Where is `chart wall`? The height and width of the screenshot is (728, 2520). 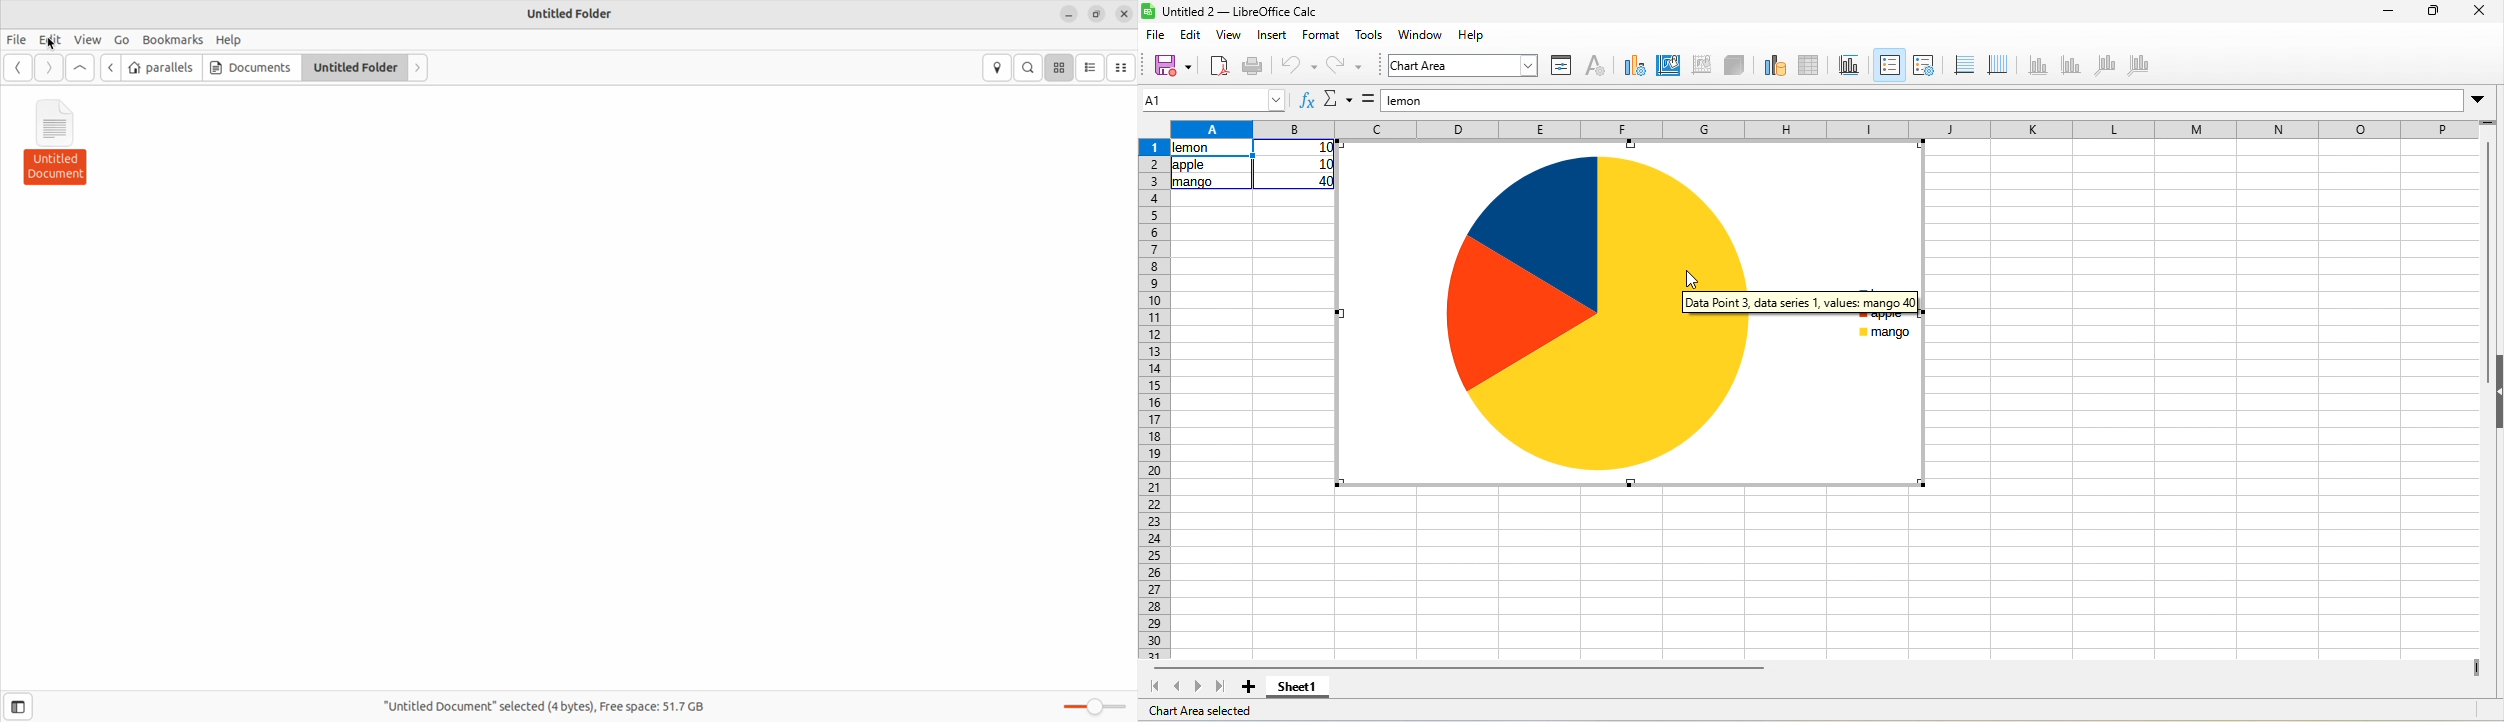 chart wall is located at coordinates (1700, 65).